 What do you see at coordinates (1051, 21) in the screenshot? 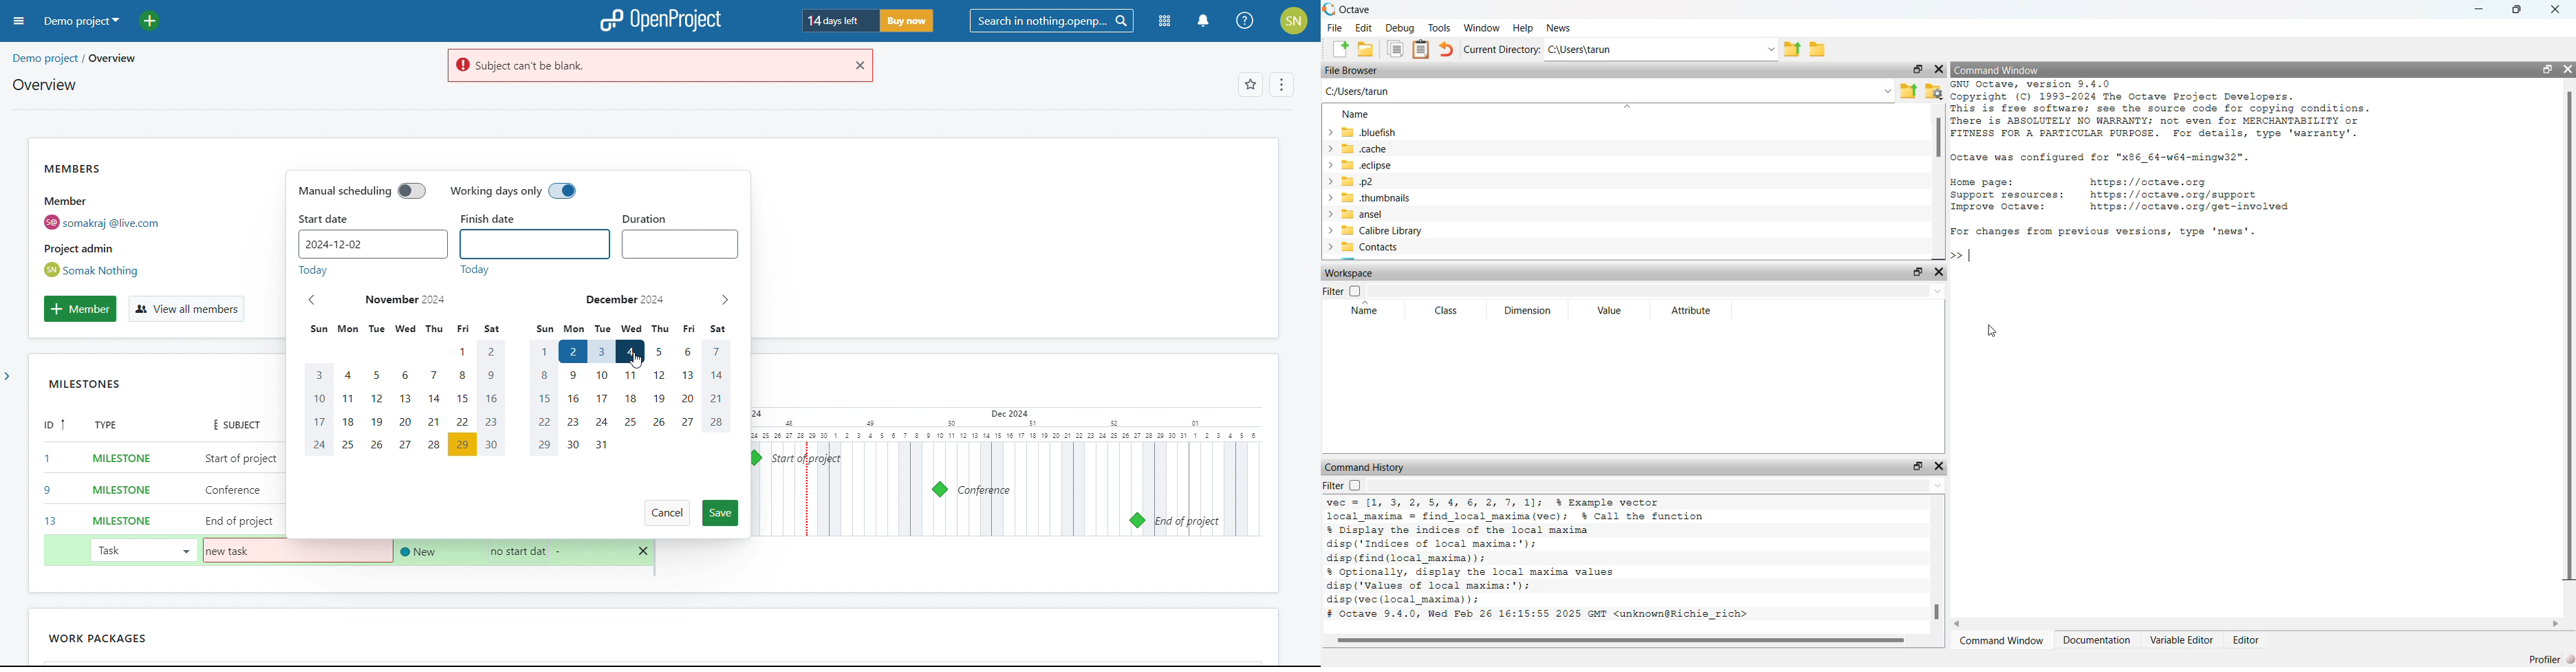
I see `search` at bounding box center [1051, 21].